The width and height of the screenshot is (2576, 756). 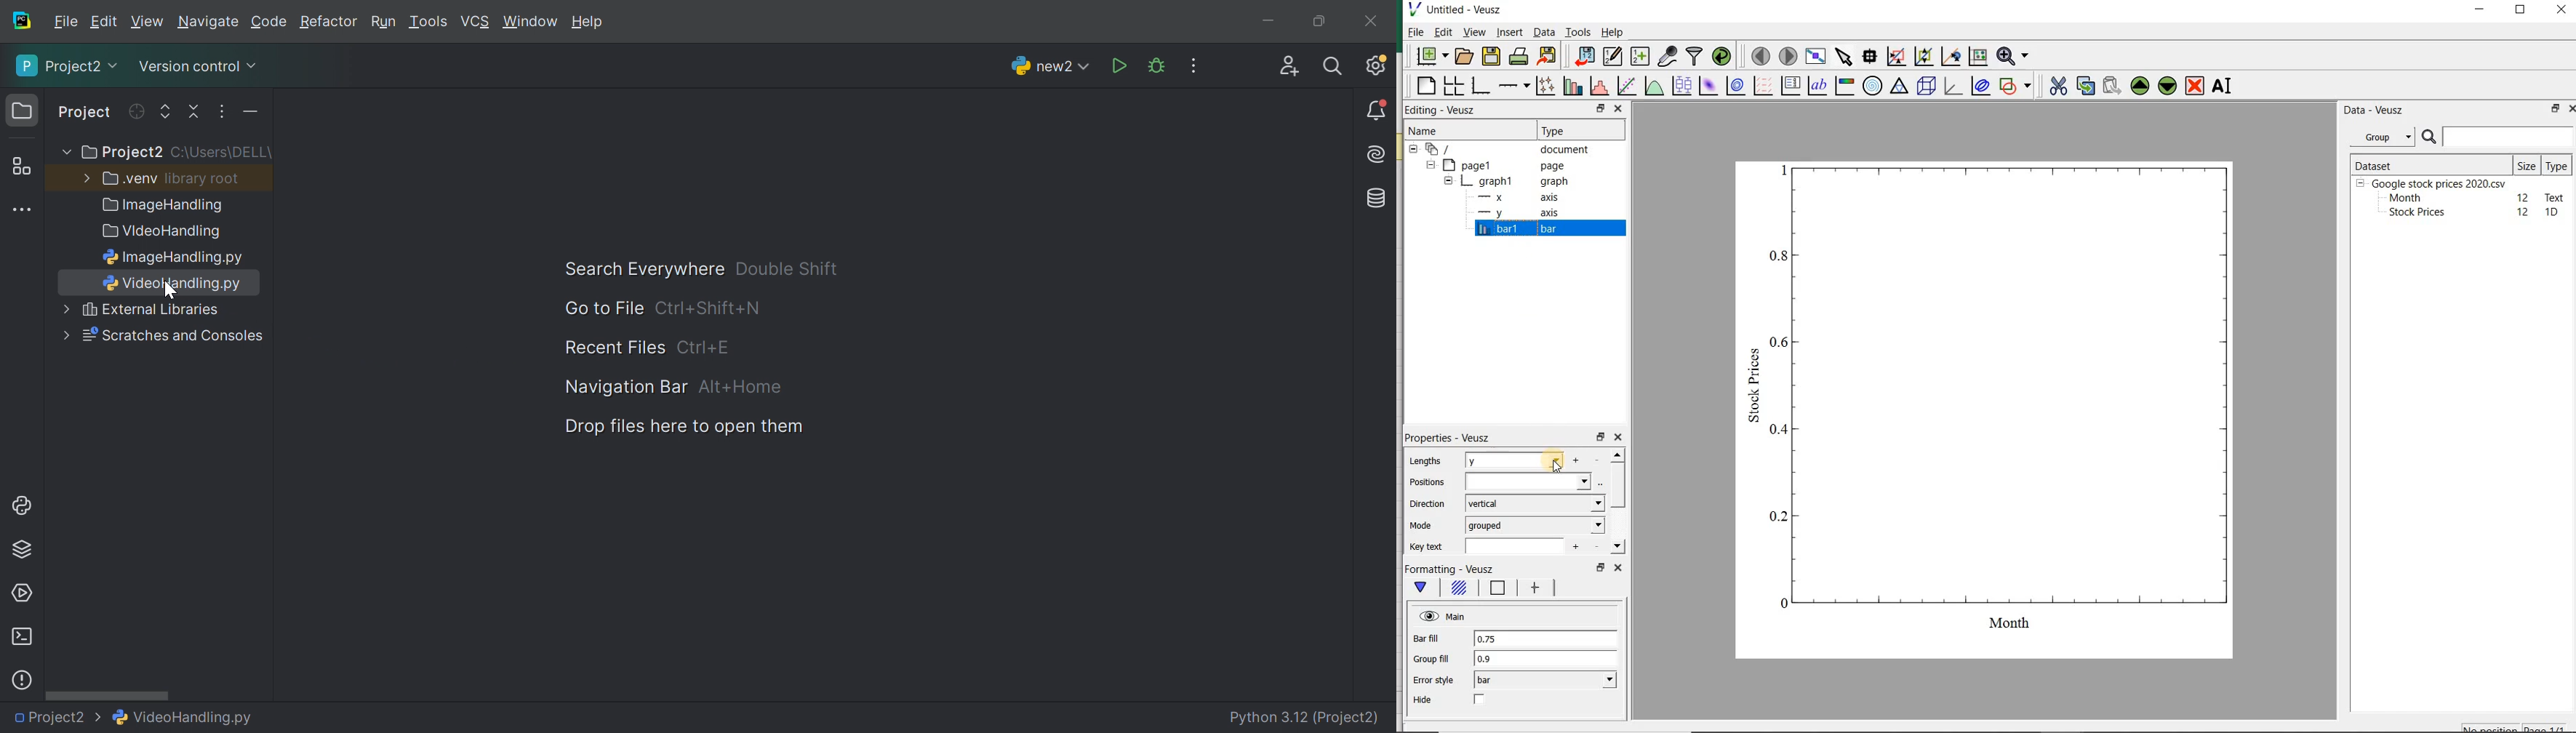 I want to click on reload linked datasets, so click(x=1724, y=57).